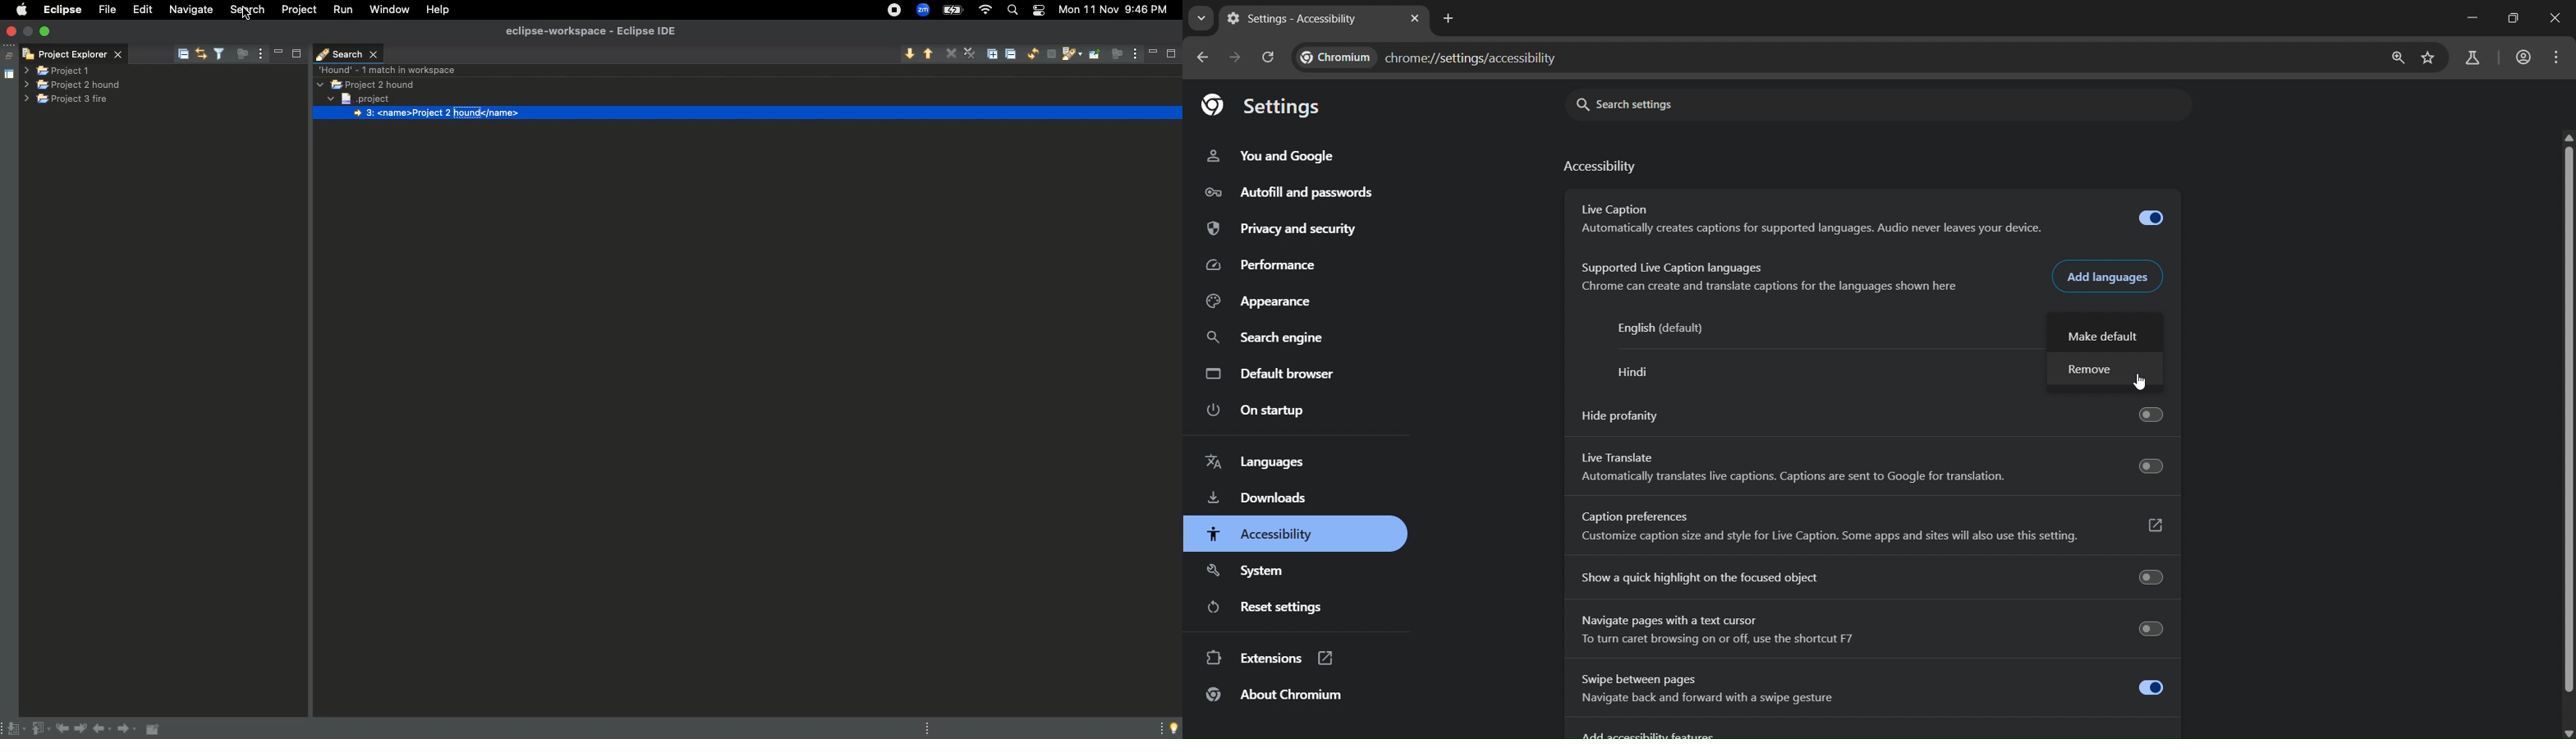 Image resolution: width=2576 pixels, height=756 pixels. What do you see at coordinates (1266, 534) in the screenshot?
I see `accessibility` at bounding box center [1266, 534].